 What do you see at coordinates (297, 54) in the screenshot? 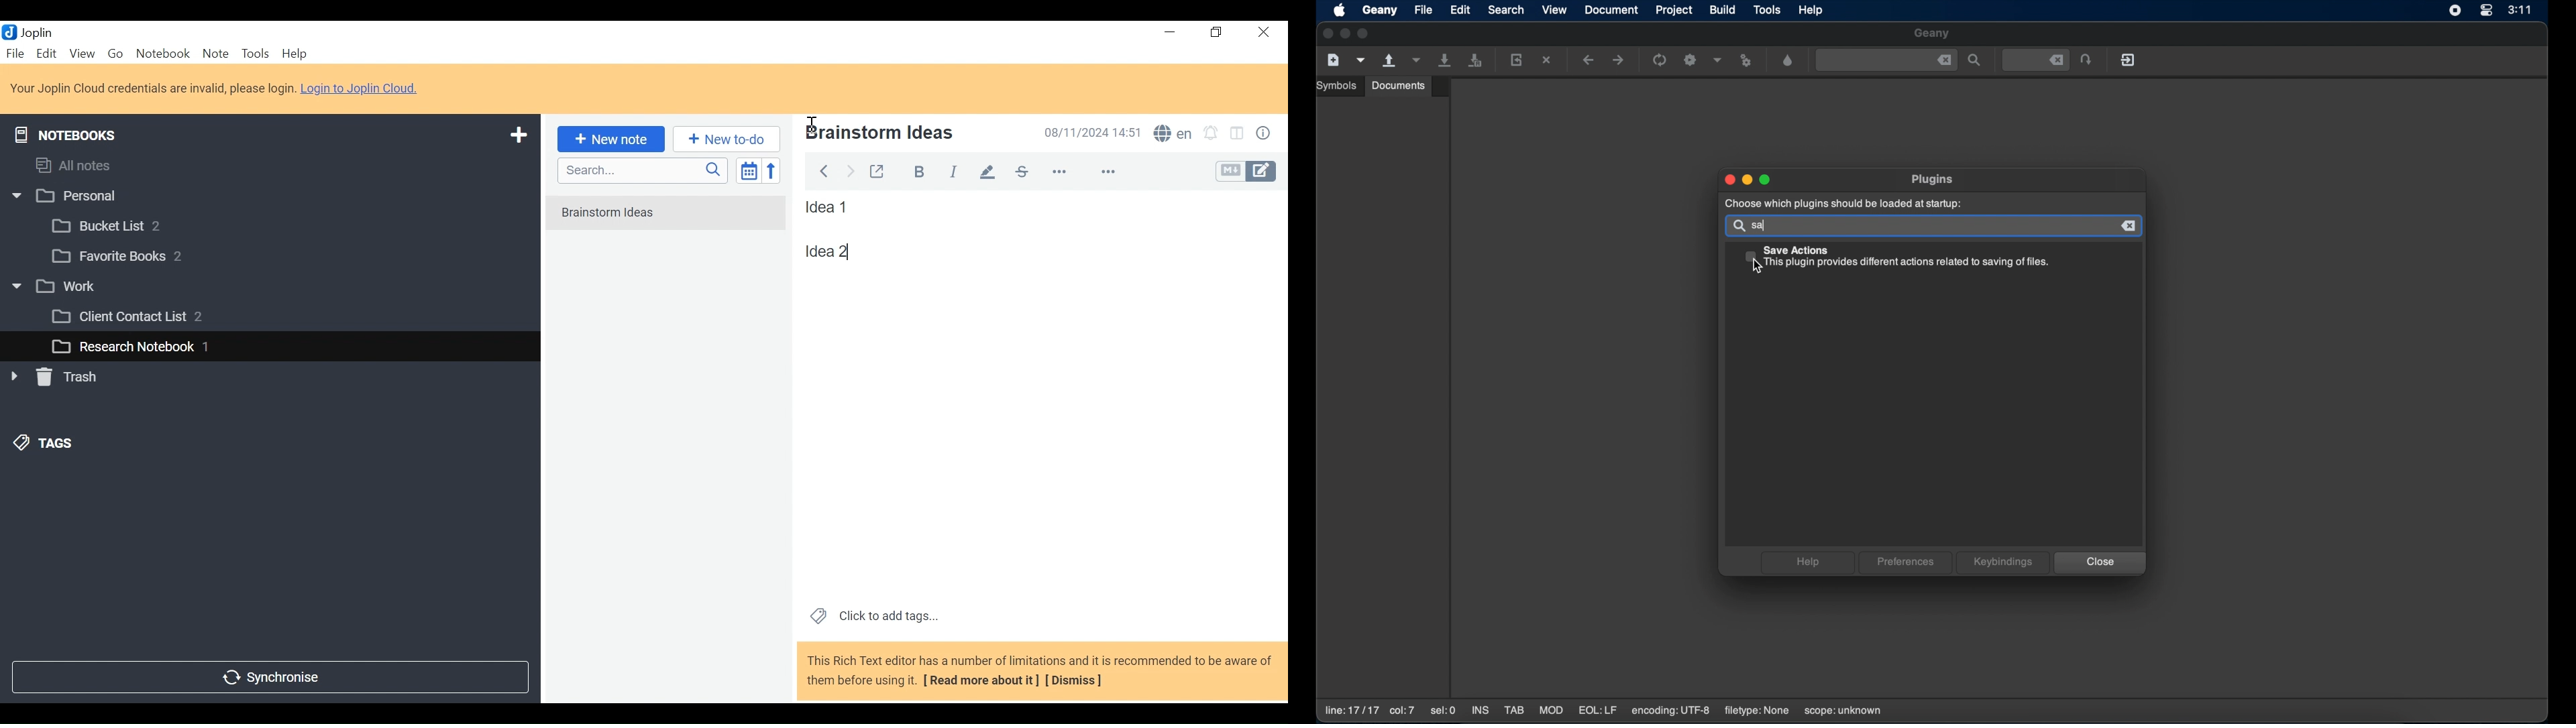
I see `Help` at bounding box center [297, 54].